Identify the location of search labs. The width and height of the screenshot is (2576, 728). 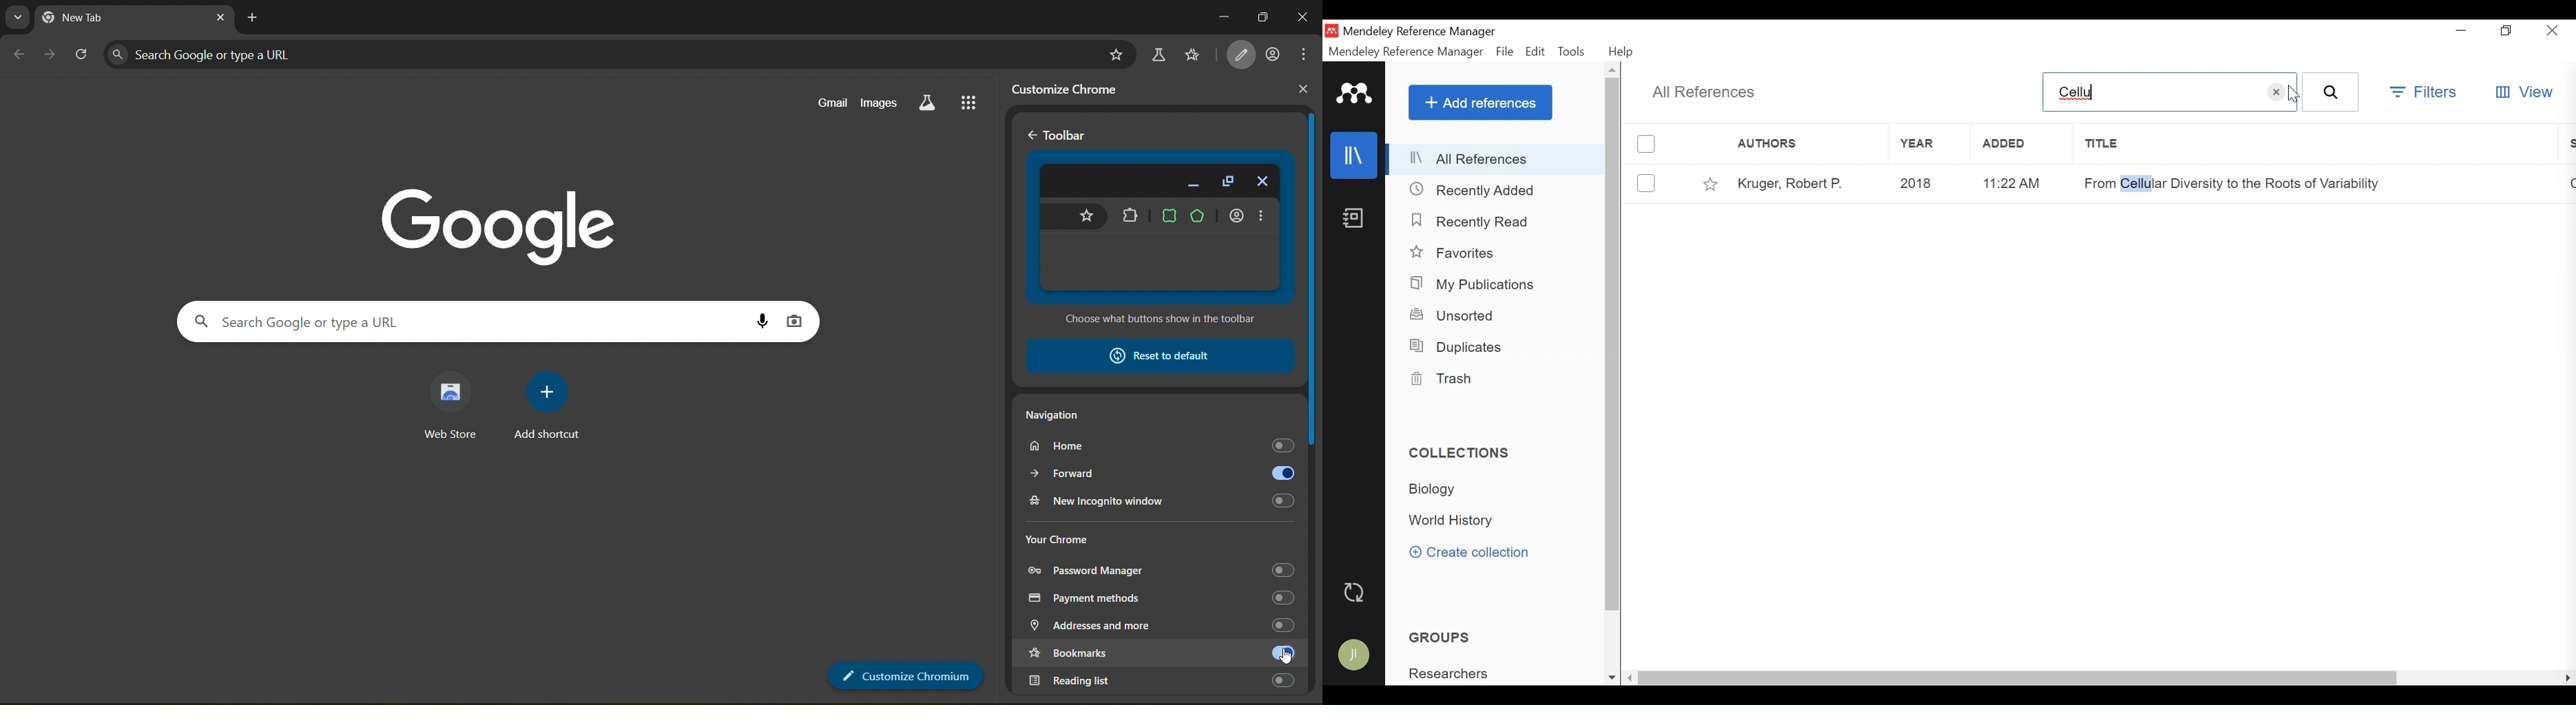
(1160, 52).